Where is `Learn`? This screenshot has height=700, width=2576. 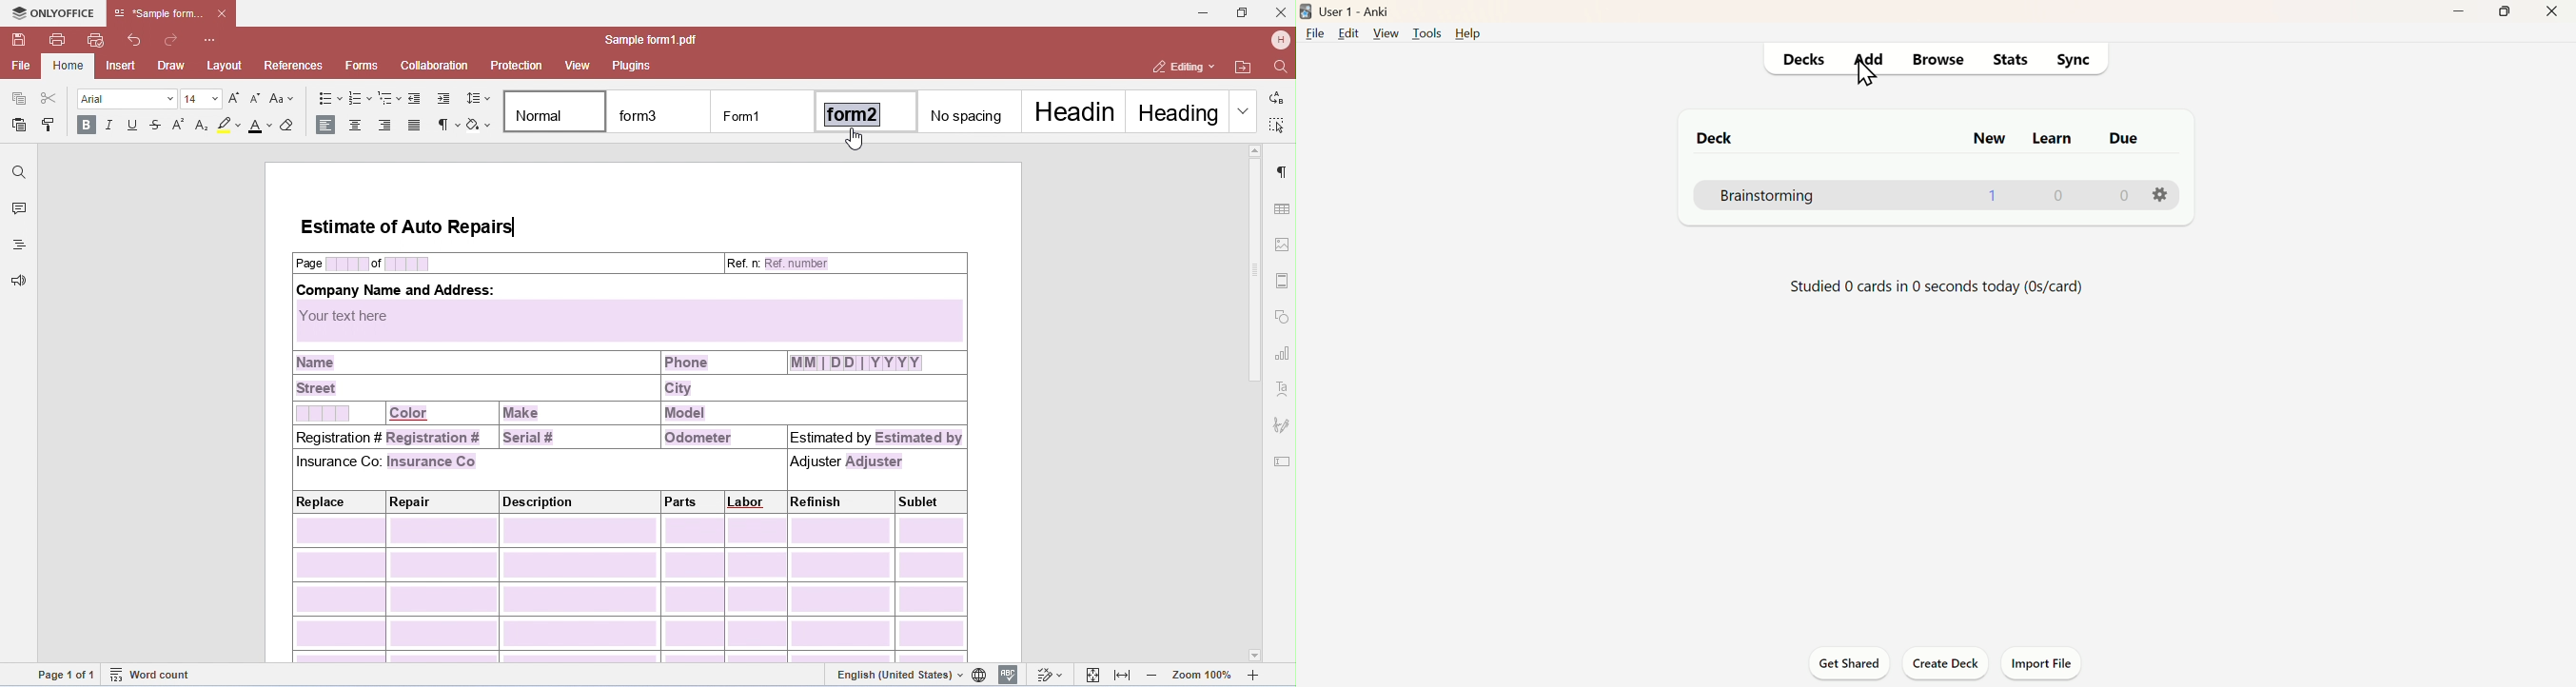
Learn is located at coordinates (2055, 135).